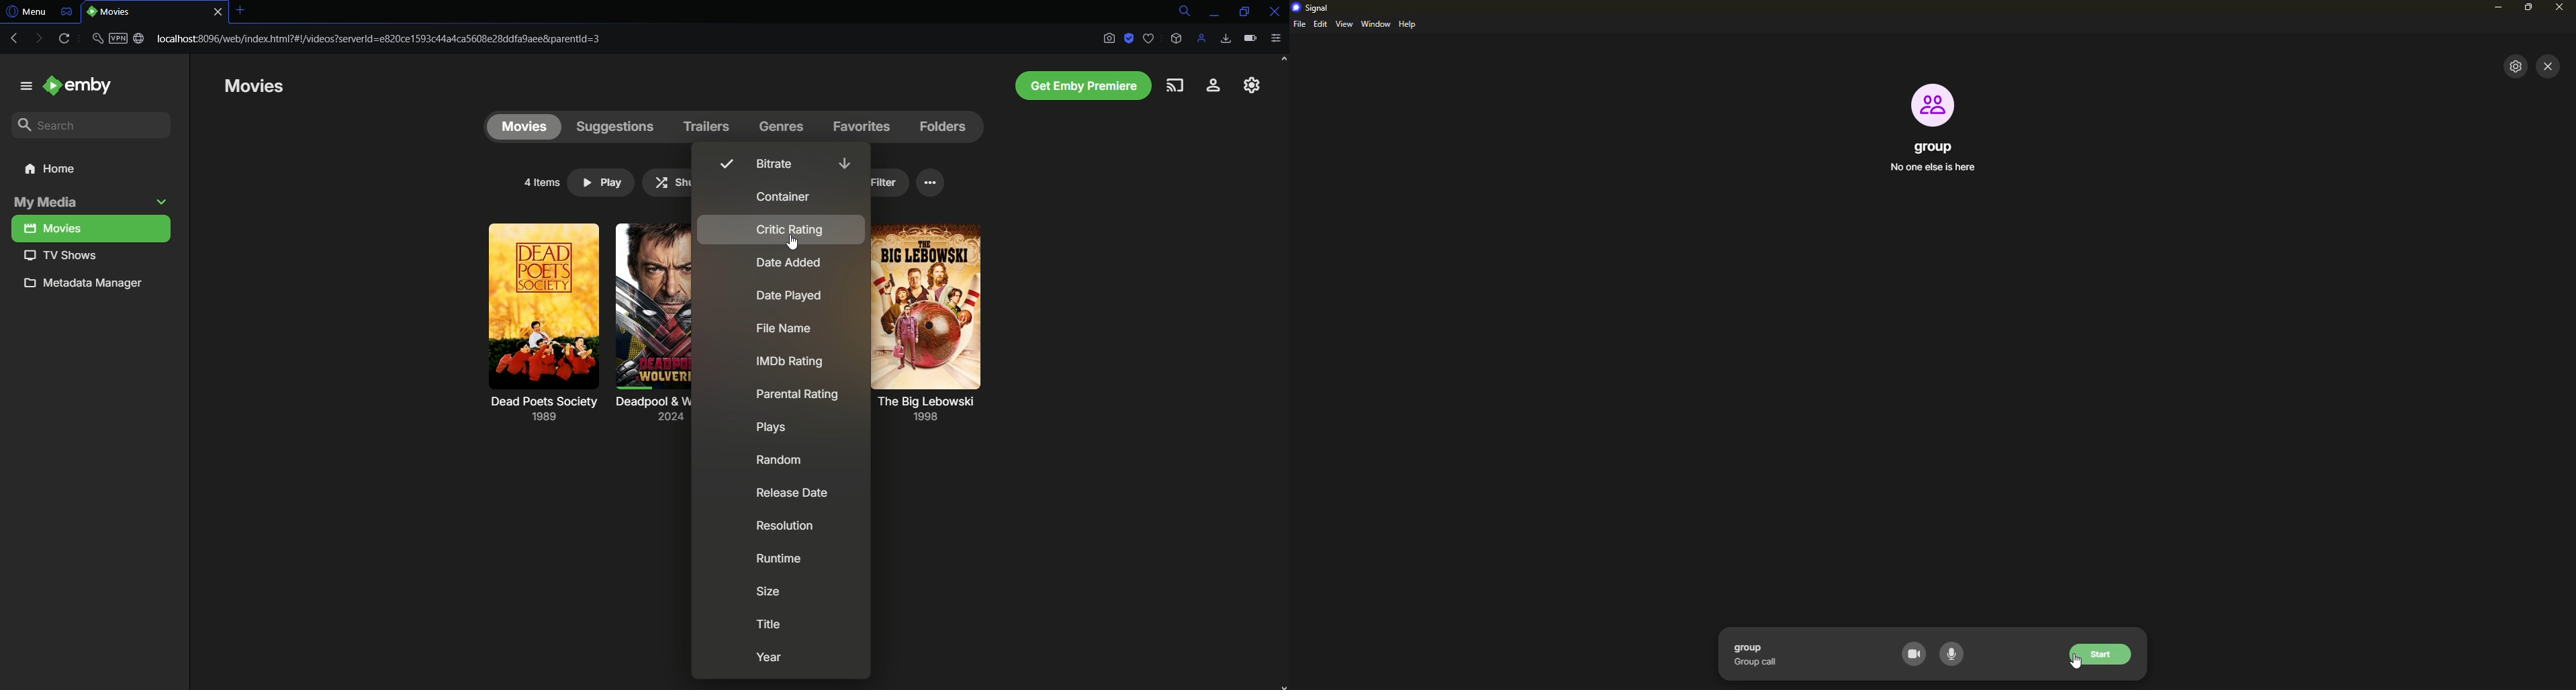  I want to click on Folders, so click(940, 129).